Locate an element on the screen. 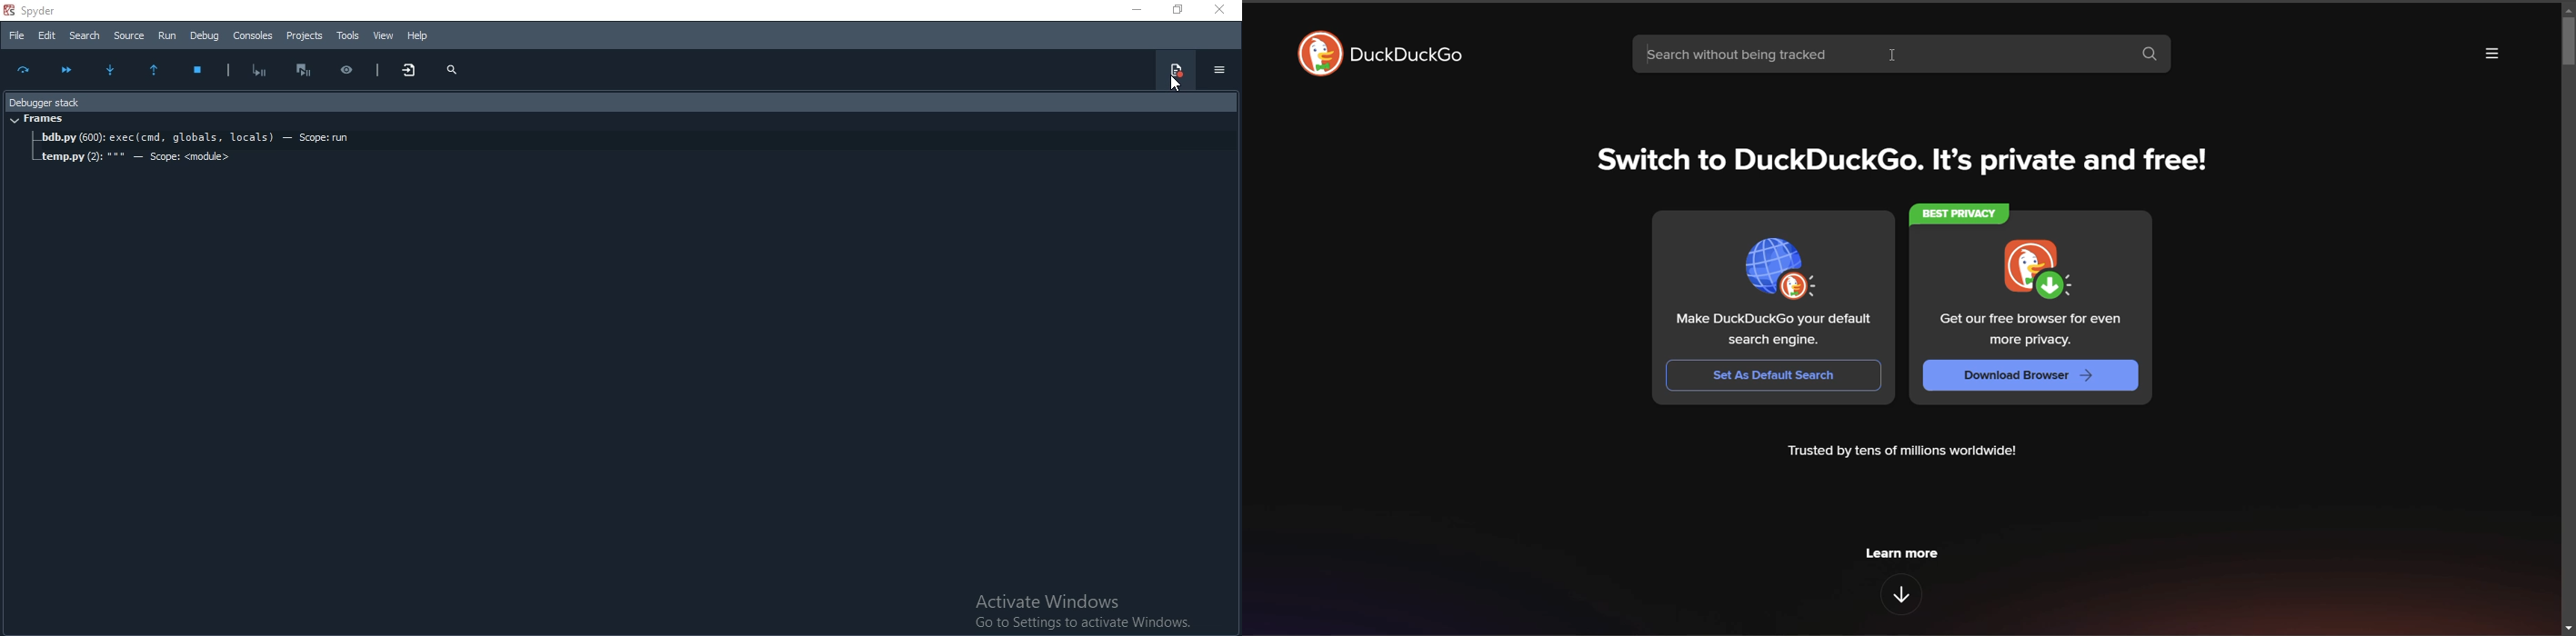  Source is located at coordinates (129, 35).